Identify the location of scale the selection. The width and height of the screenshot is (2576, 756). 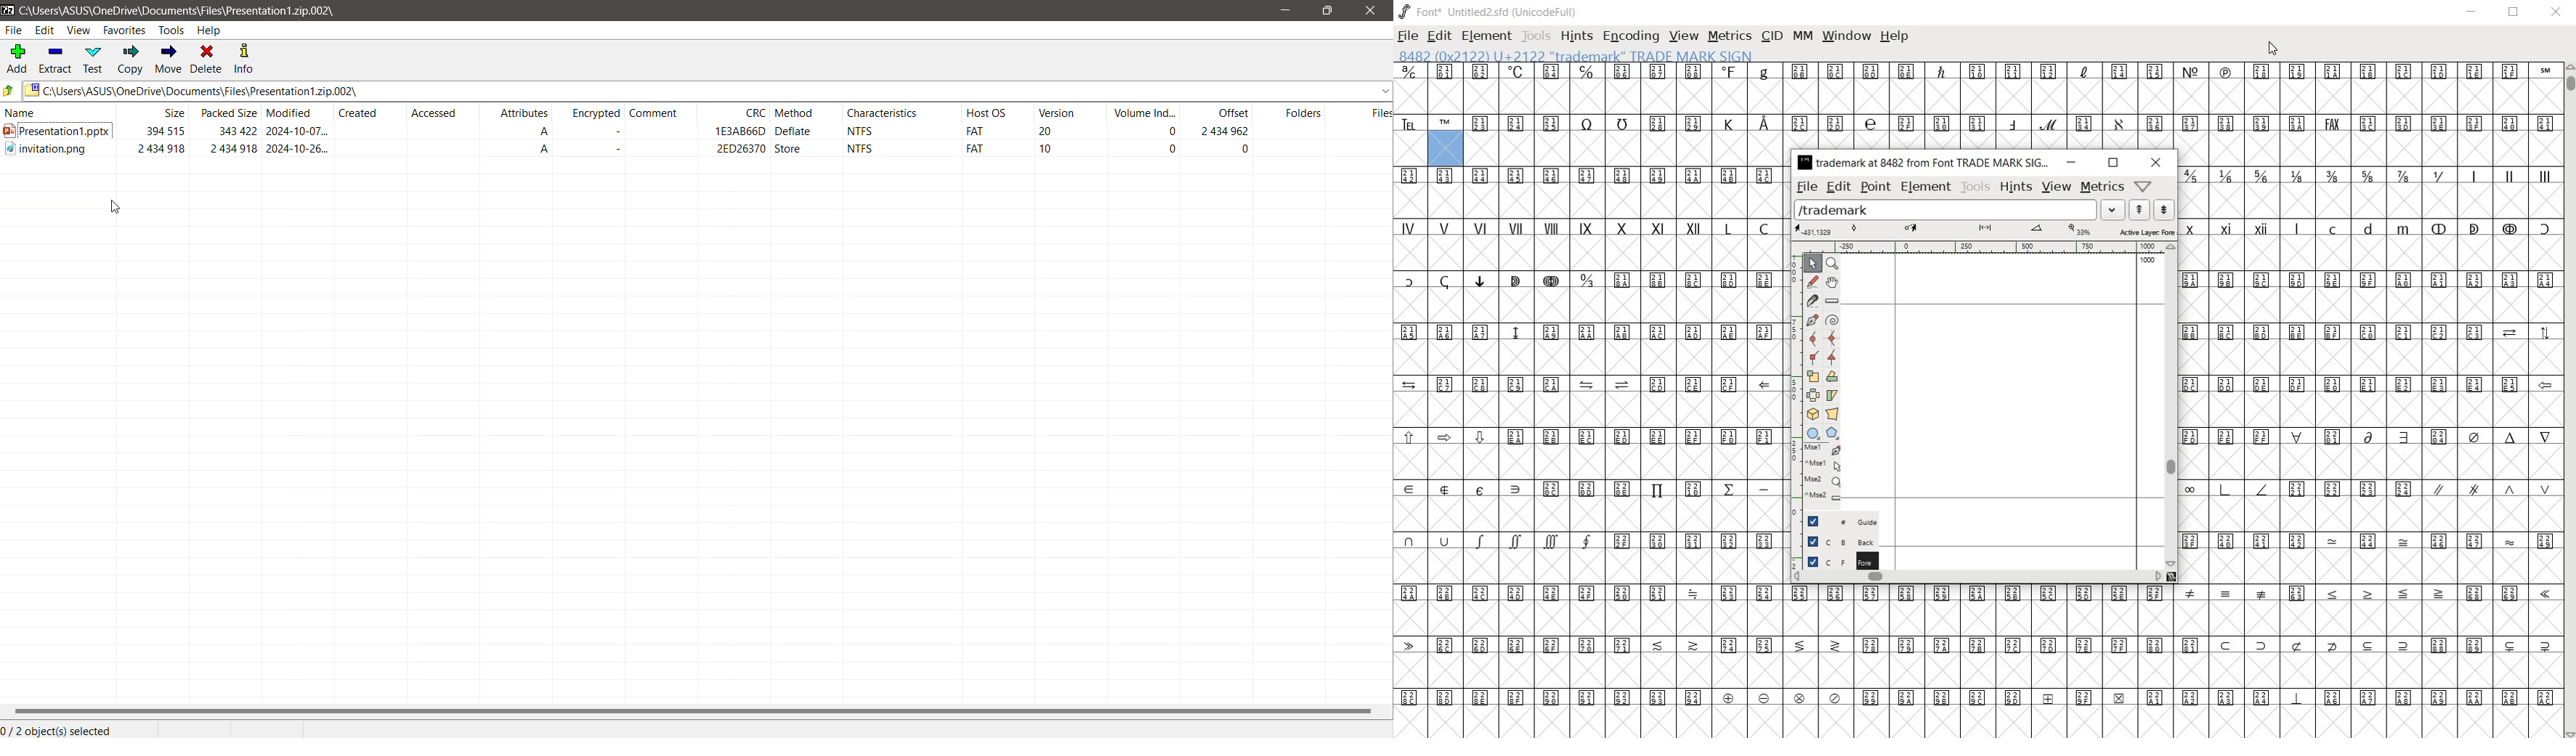
(1813, 375).